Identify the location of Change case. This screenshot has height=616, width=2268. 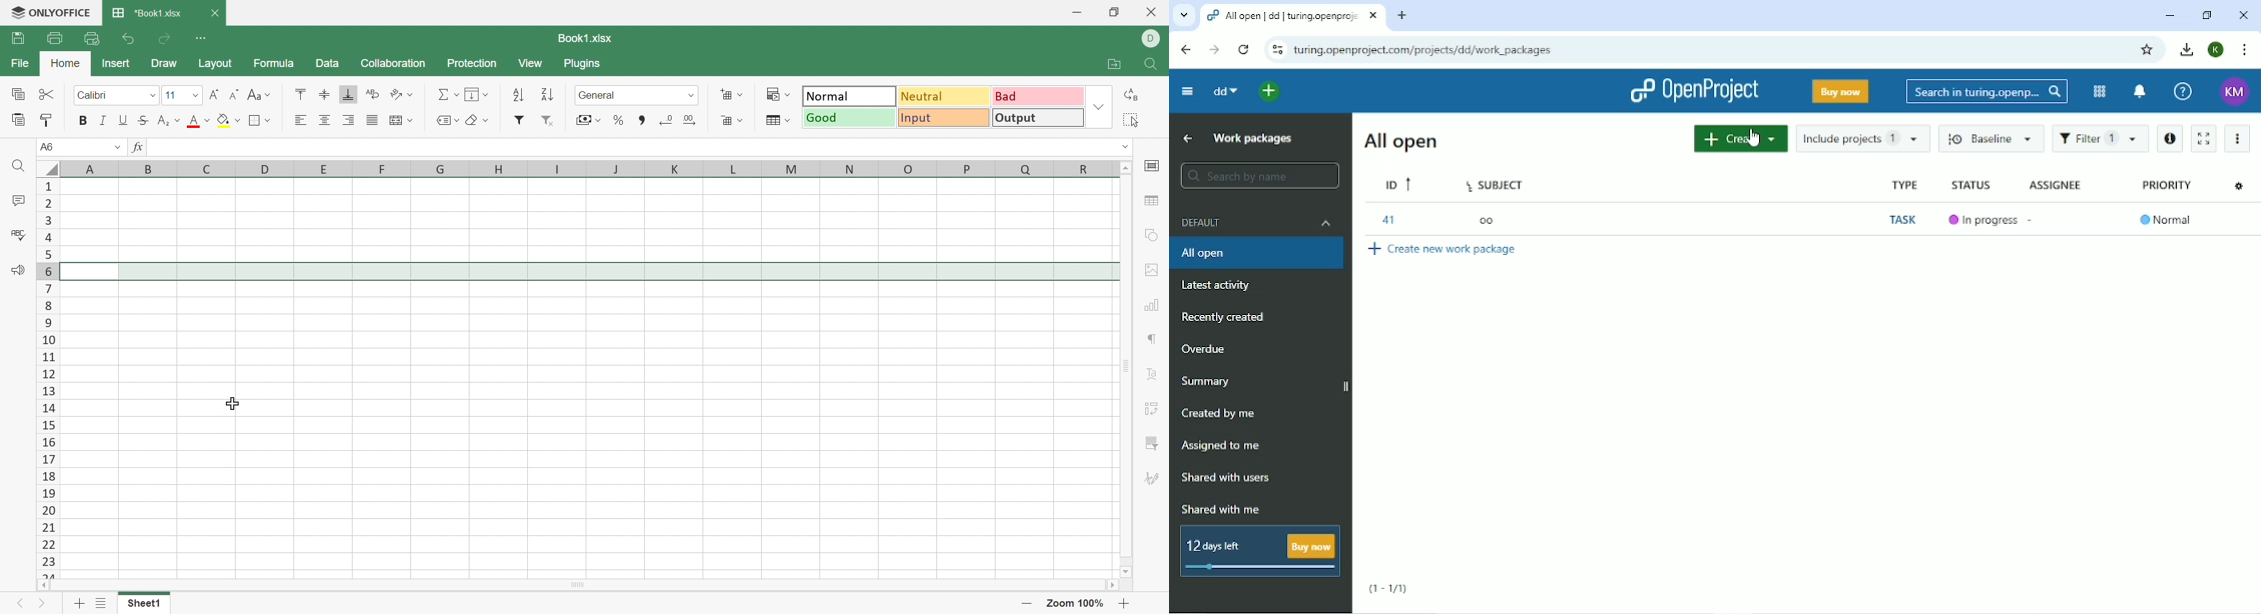
(259, 96).